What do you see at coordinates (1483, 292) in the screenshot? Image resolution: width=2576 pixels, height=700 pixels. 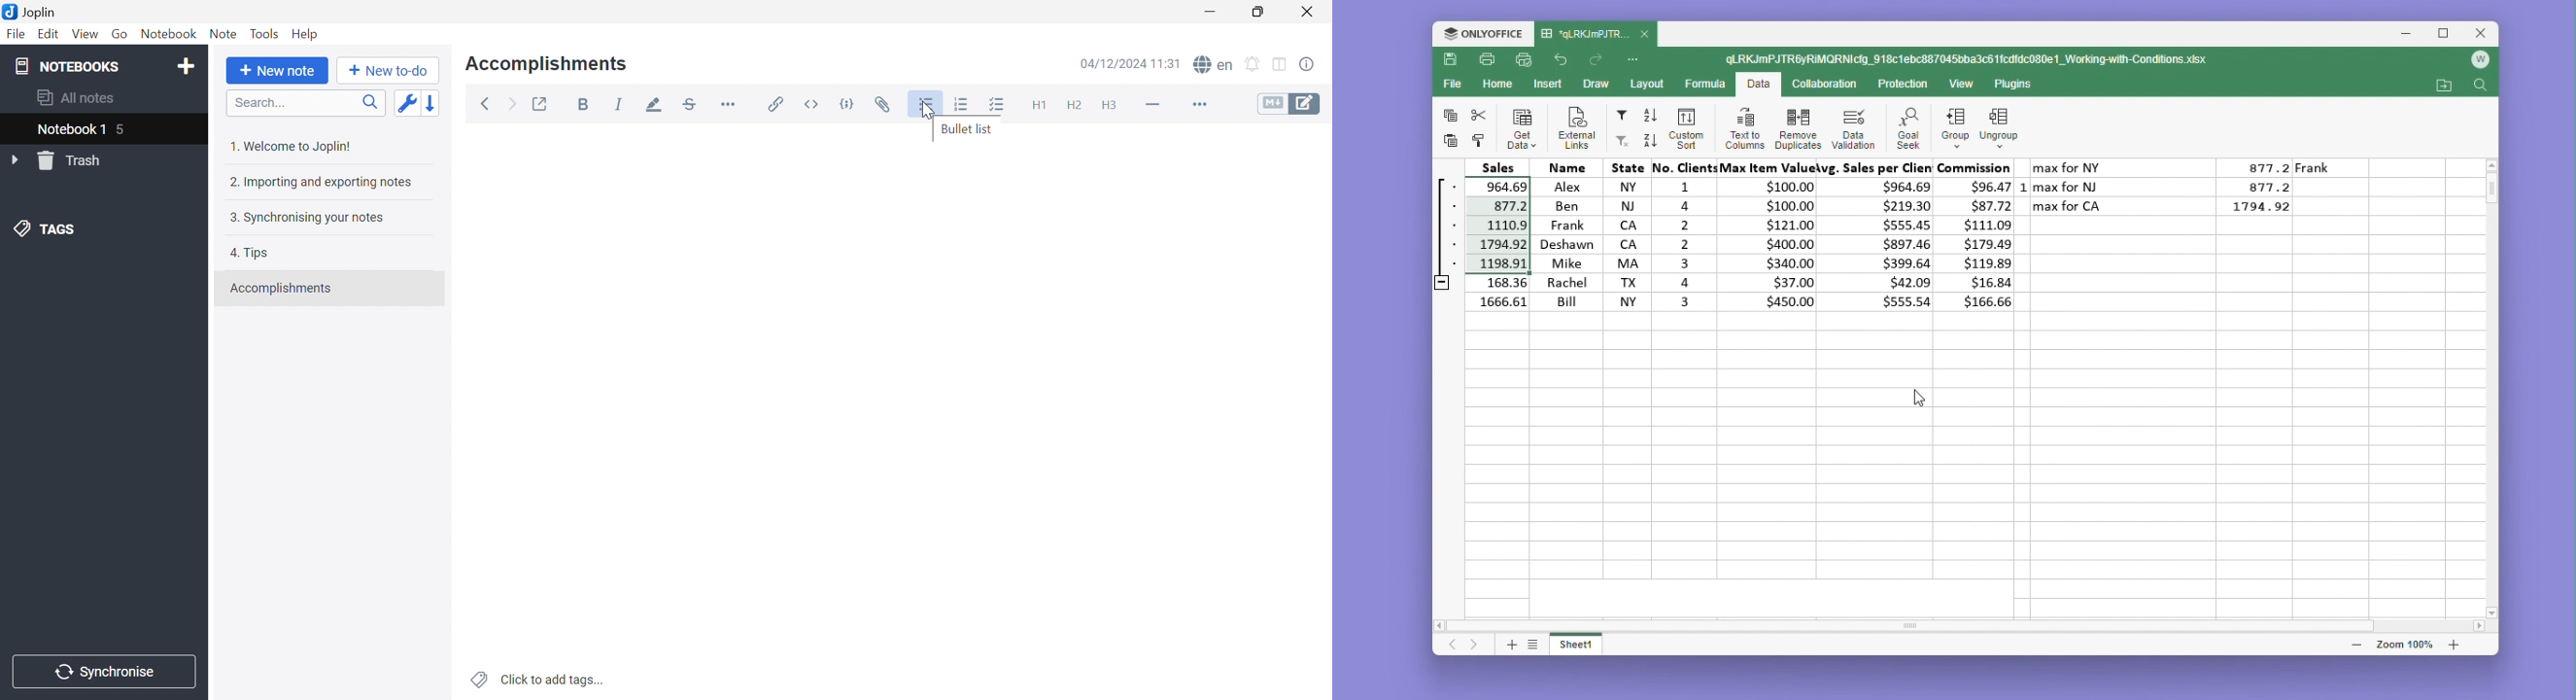 I see `remaining cells from the column` at bounding box center [1483, 292].